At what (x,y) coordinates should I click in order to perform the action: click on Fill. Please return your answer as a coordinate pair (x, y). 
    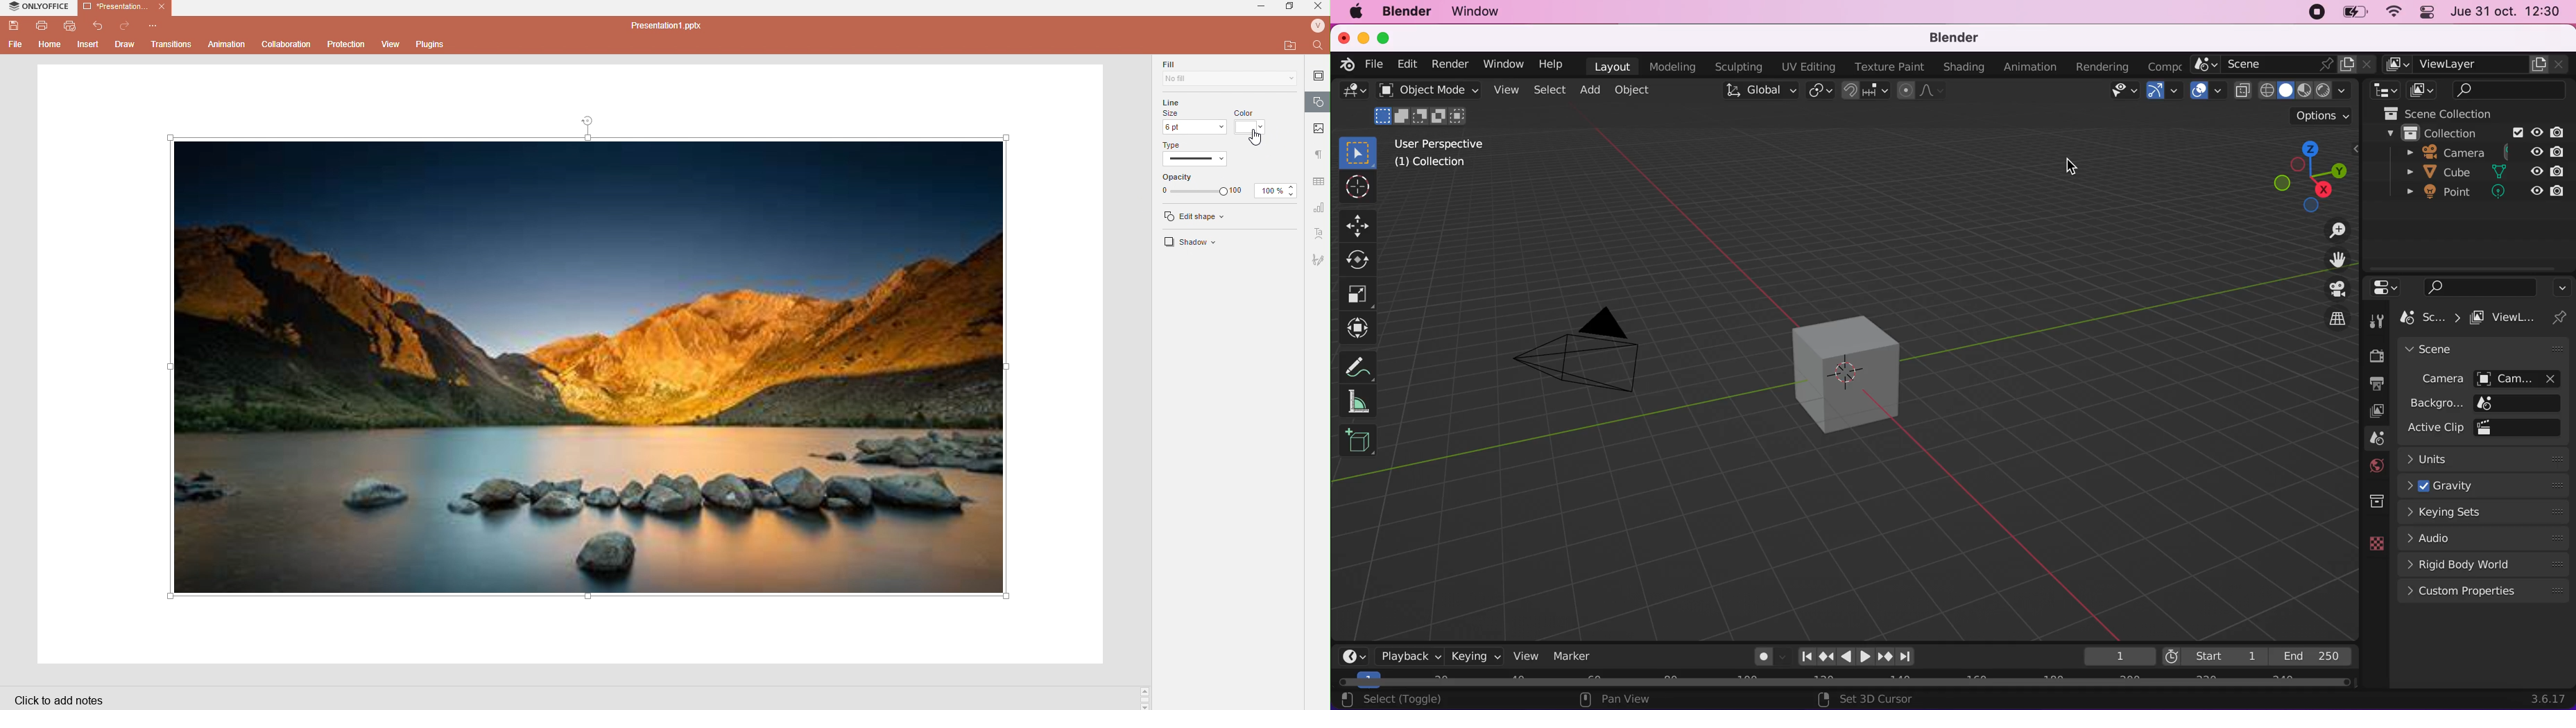
    Looking at the image, I should click on (1227, 73).